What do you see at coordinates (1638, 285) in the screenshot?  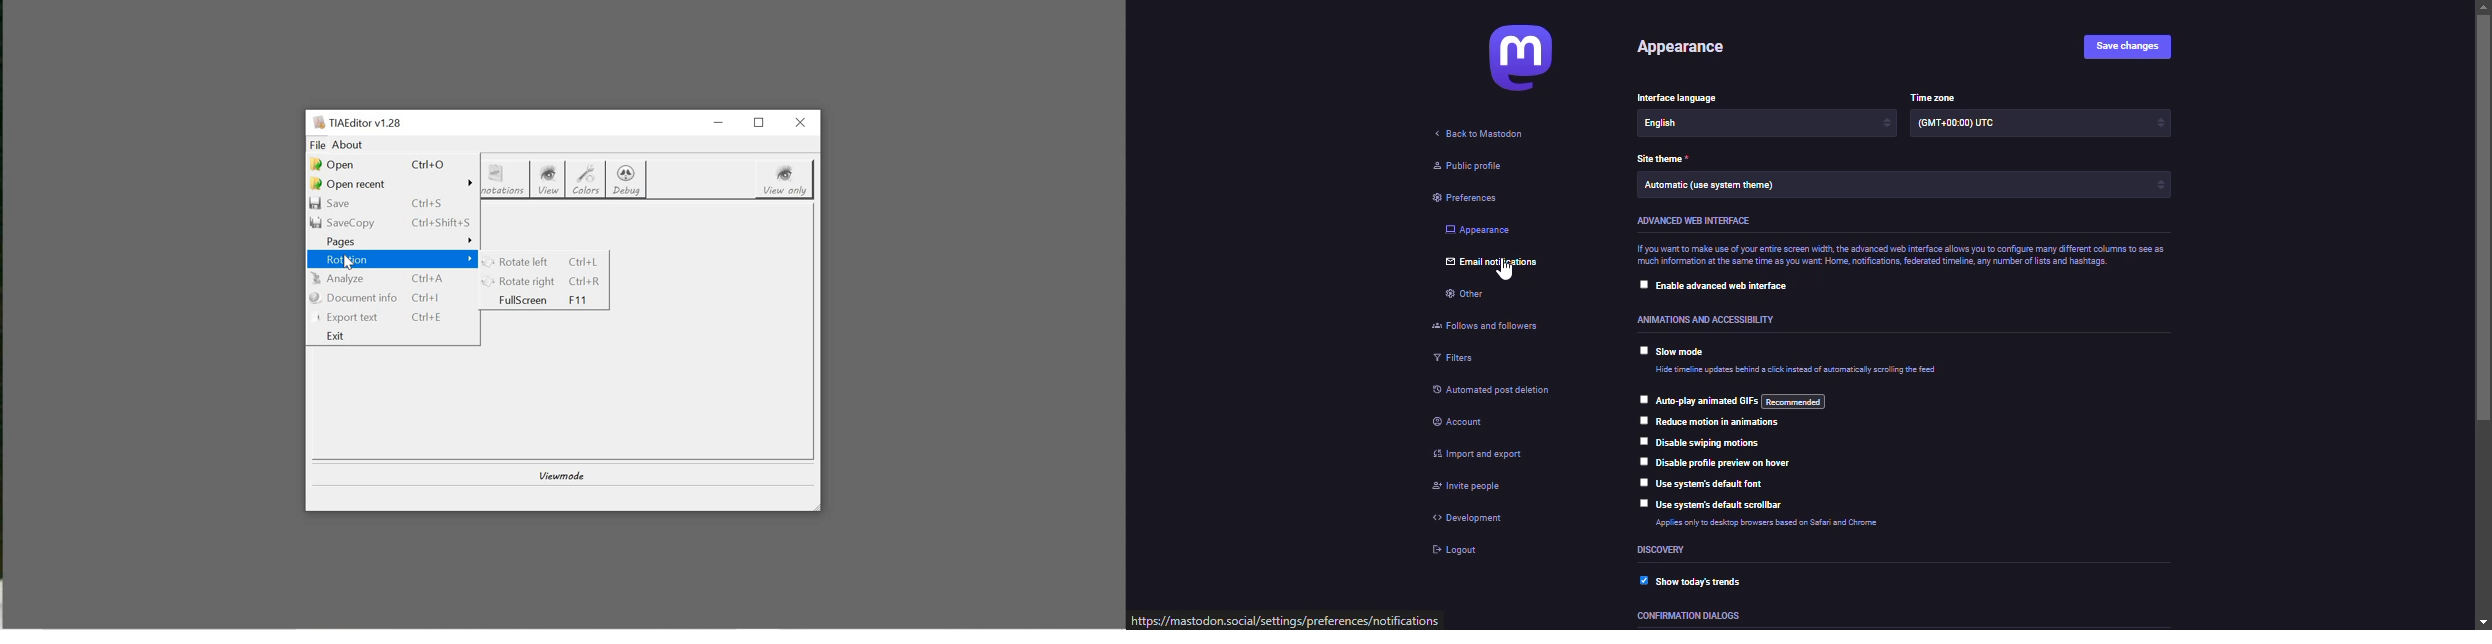 I see `click to select` at bounding box center [1638, 285].